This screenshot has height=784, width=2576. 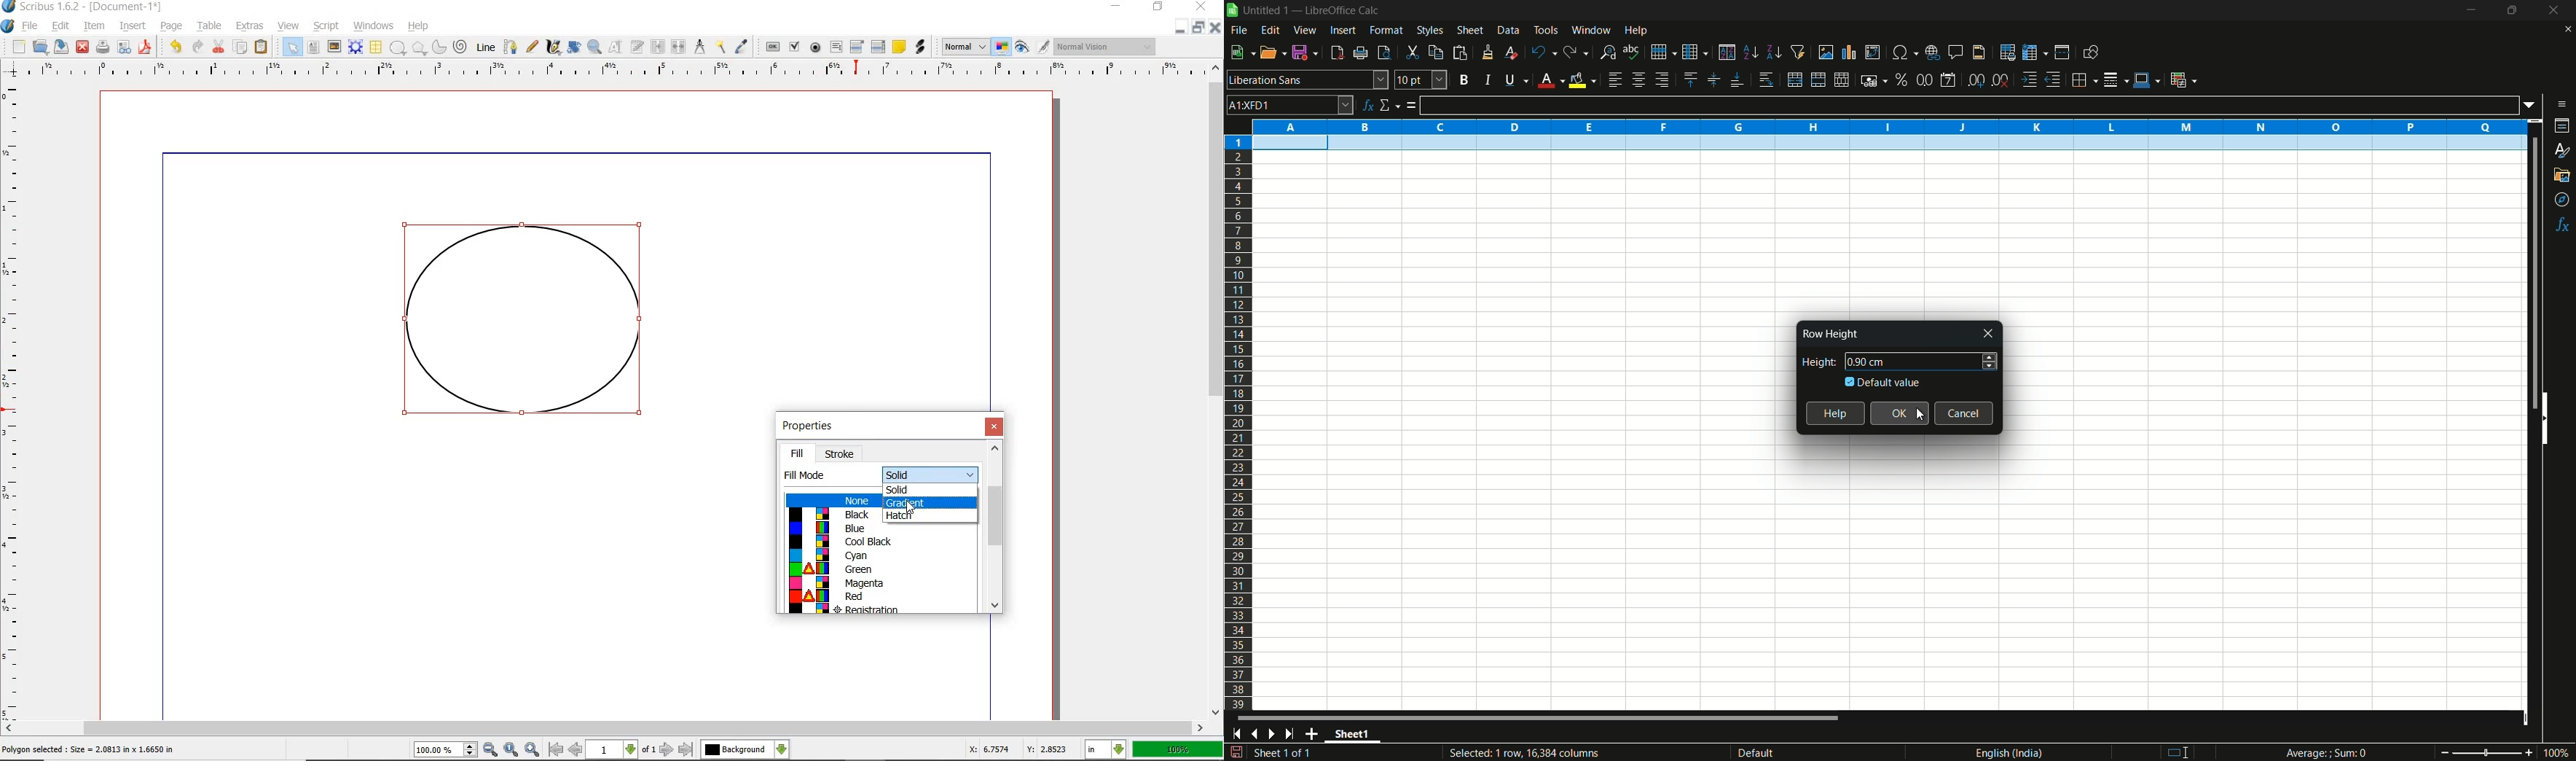 What do you see at coordinates (1002, 47) in the screenshot?
I see `TOGGLE COLOR MANAGEMENT SYSTEM` at bounding box center [1002, 47].